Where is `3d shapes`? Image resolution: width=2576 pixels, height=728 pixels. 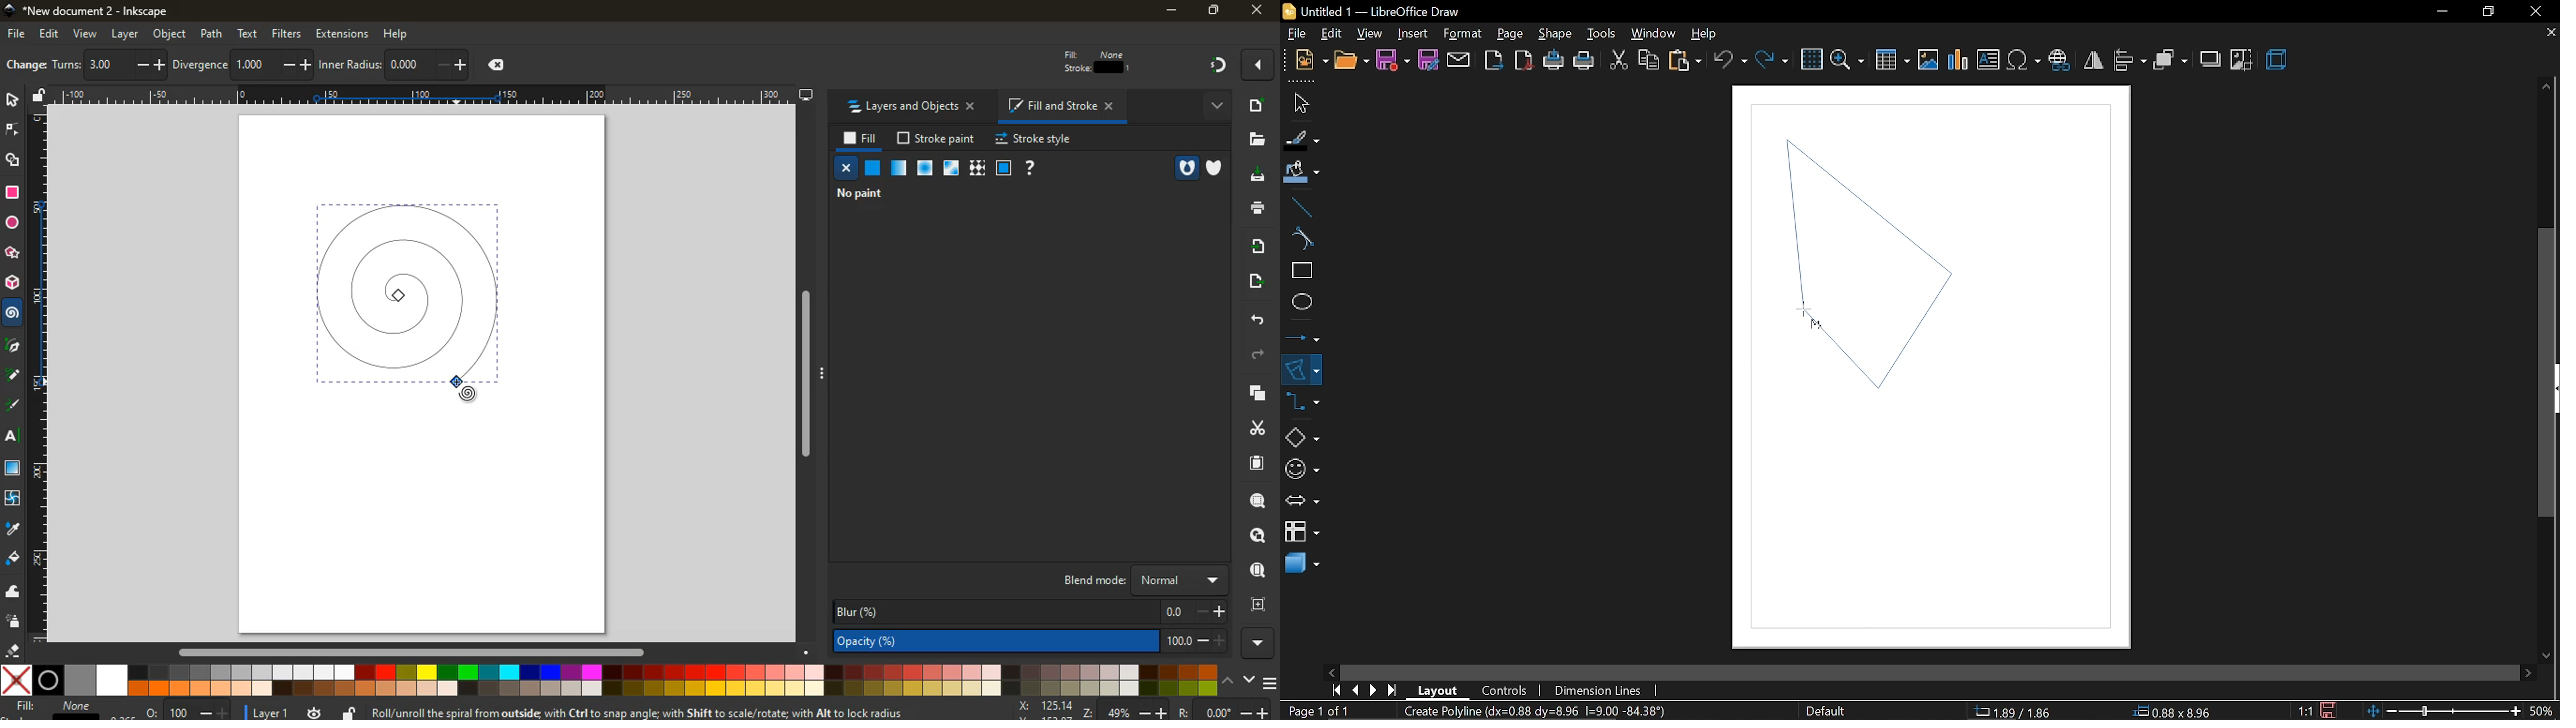 3d shapes is located at coordinates (1300, 564).